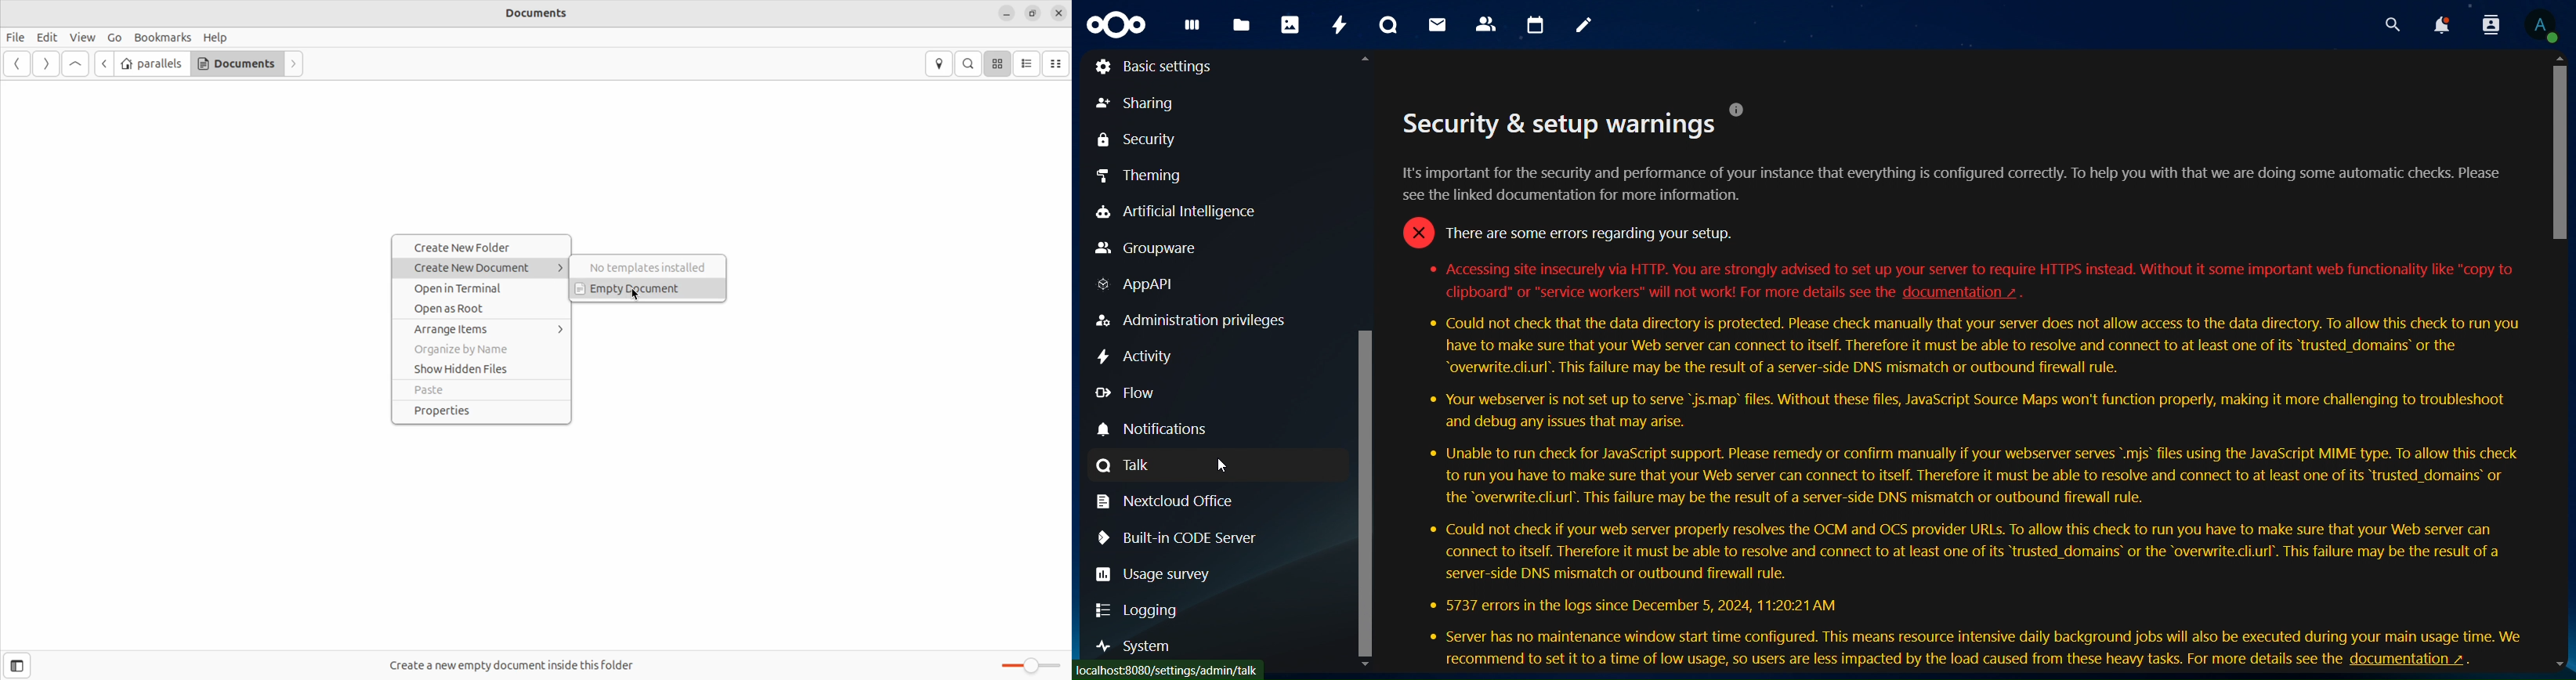  I want to click on view profile, so click(2544, 24).